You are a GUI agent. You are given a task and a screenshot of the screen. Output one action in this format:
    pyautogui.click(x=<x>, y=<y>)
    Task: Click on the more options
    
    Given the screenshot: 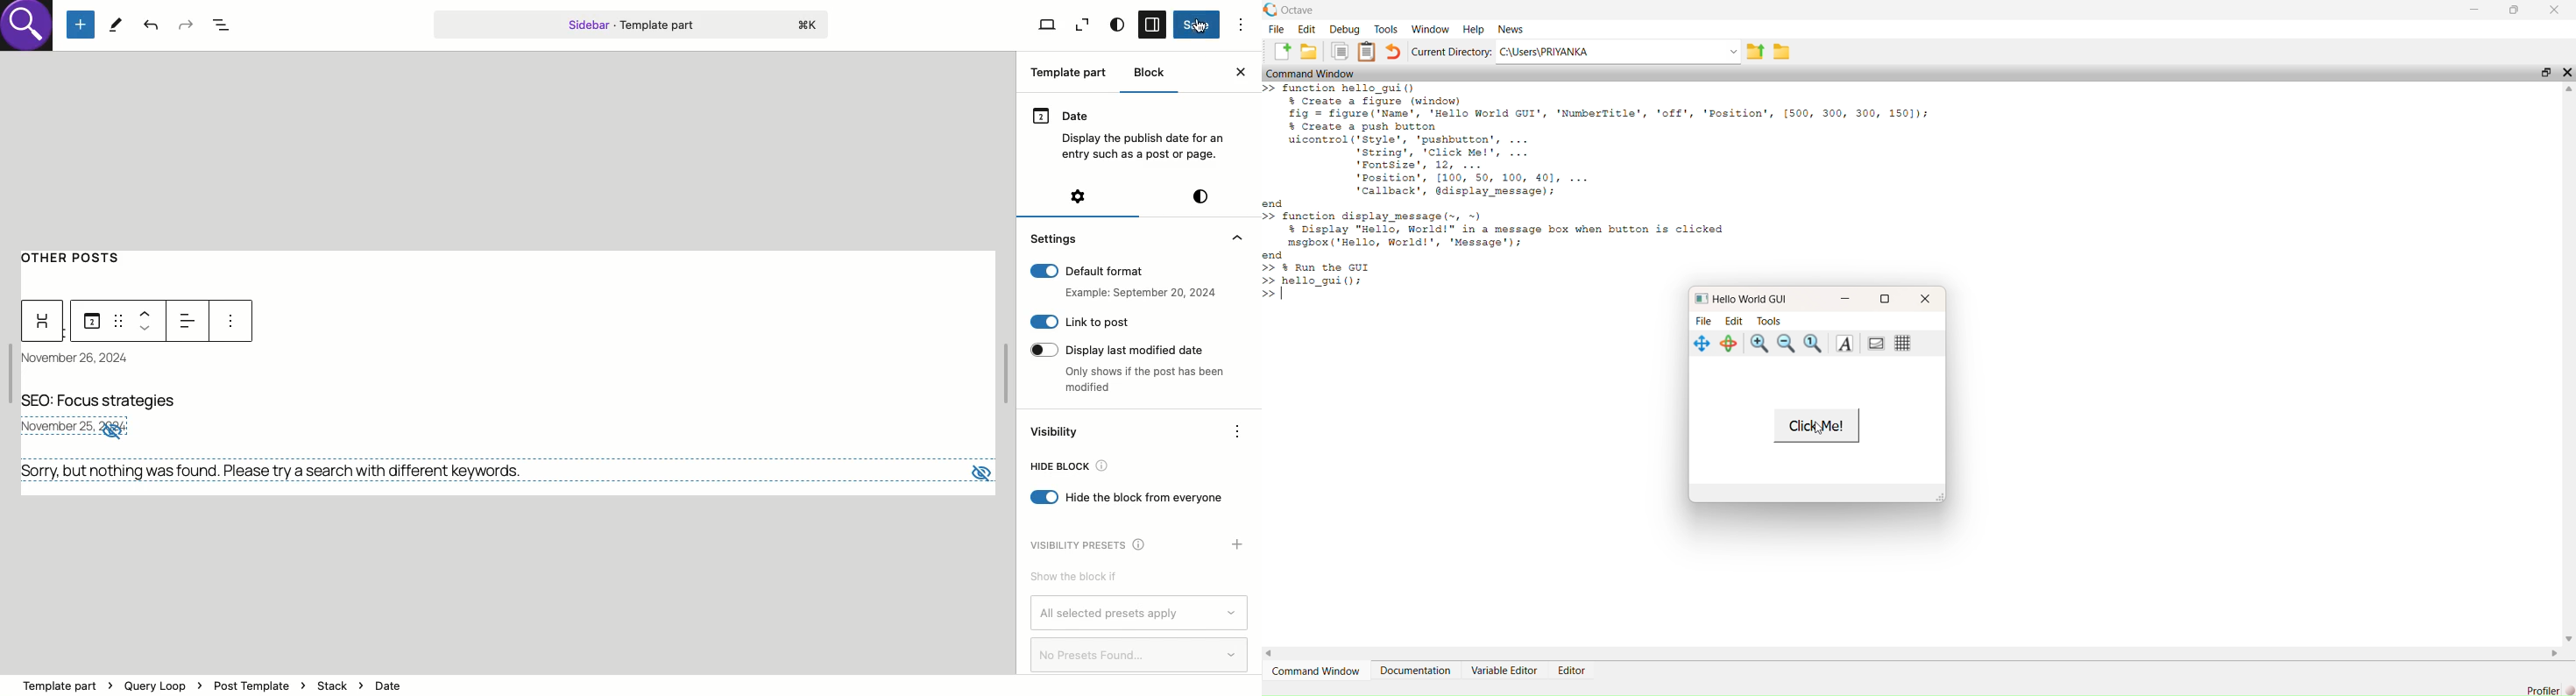 What is the action you would take?
    pyautogui.click(x=229, y=323)
    